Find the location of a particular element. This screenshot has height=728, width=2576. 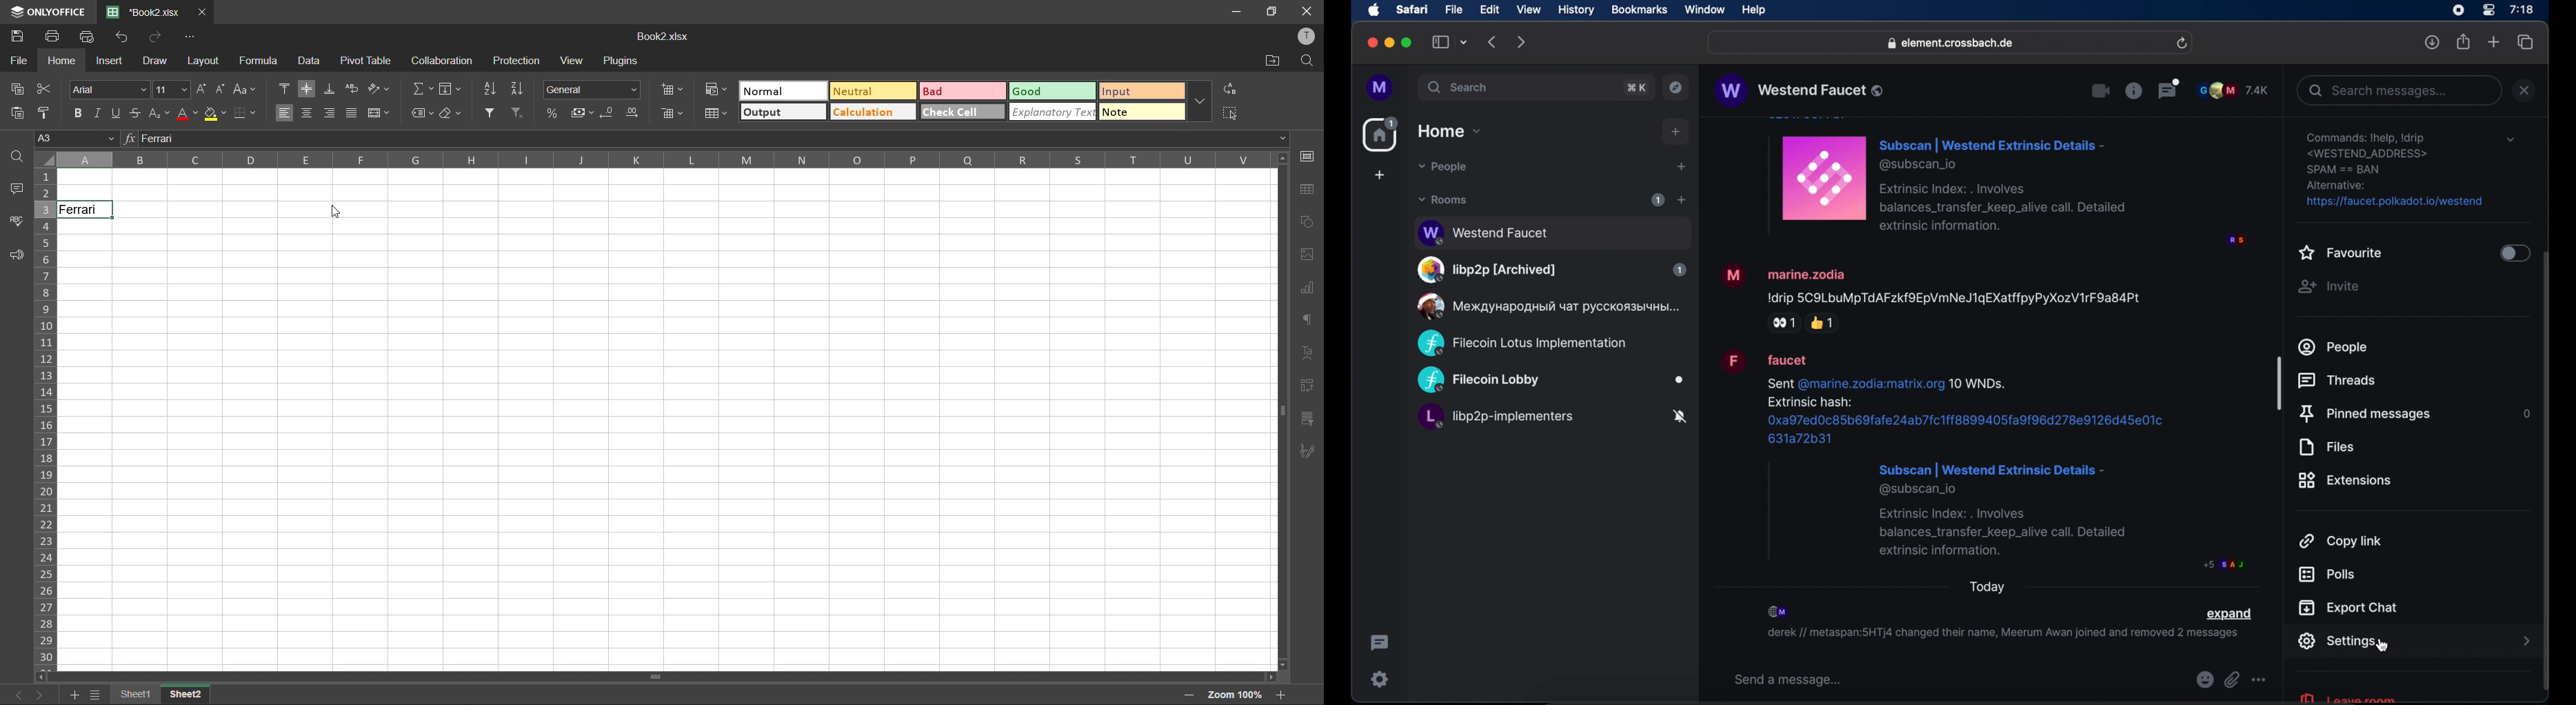

text is located at coordinates (1309, 355).